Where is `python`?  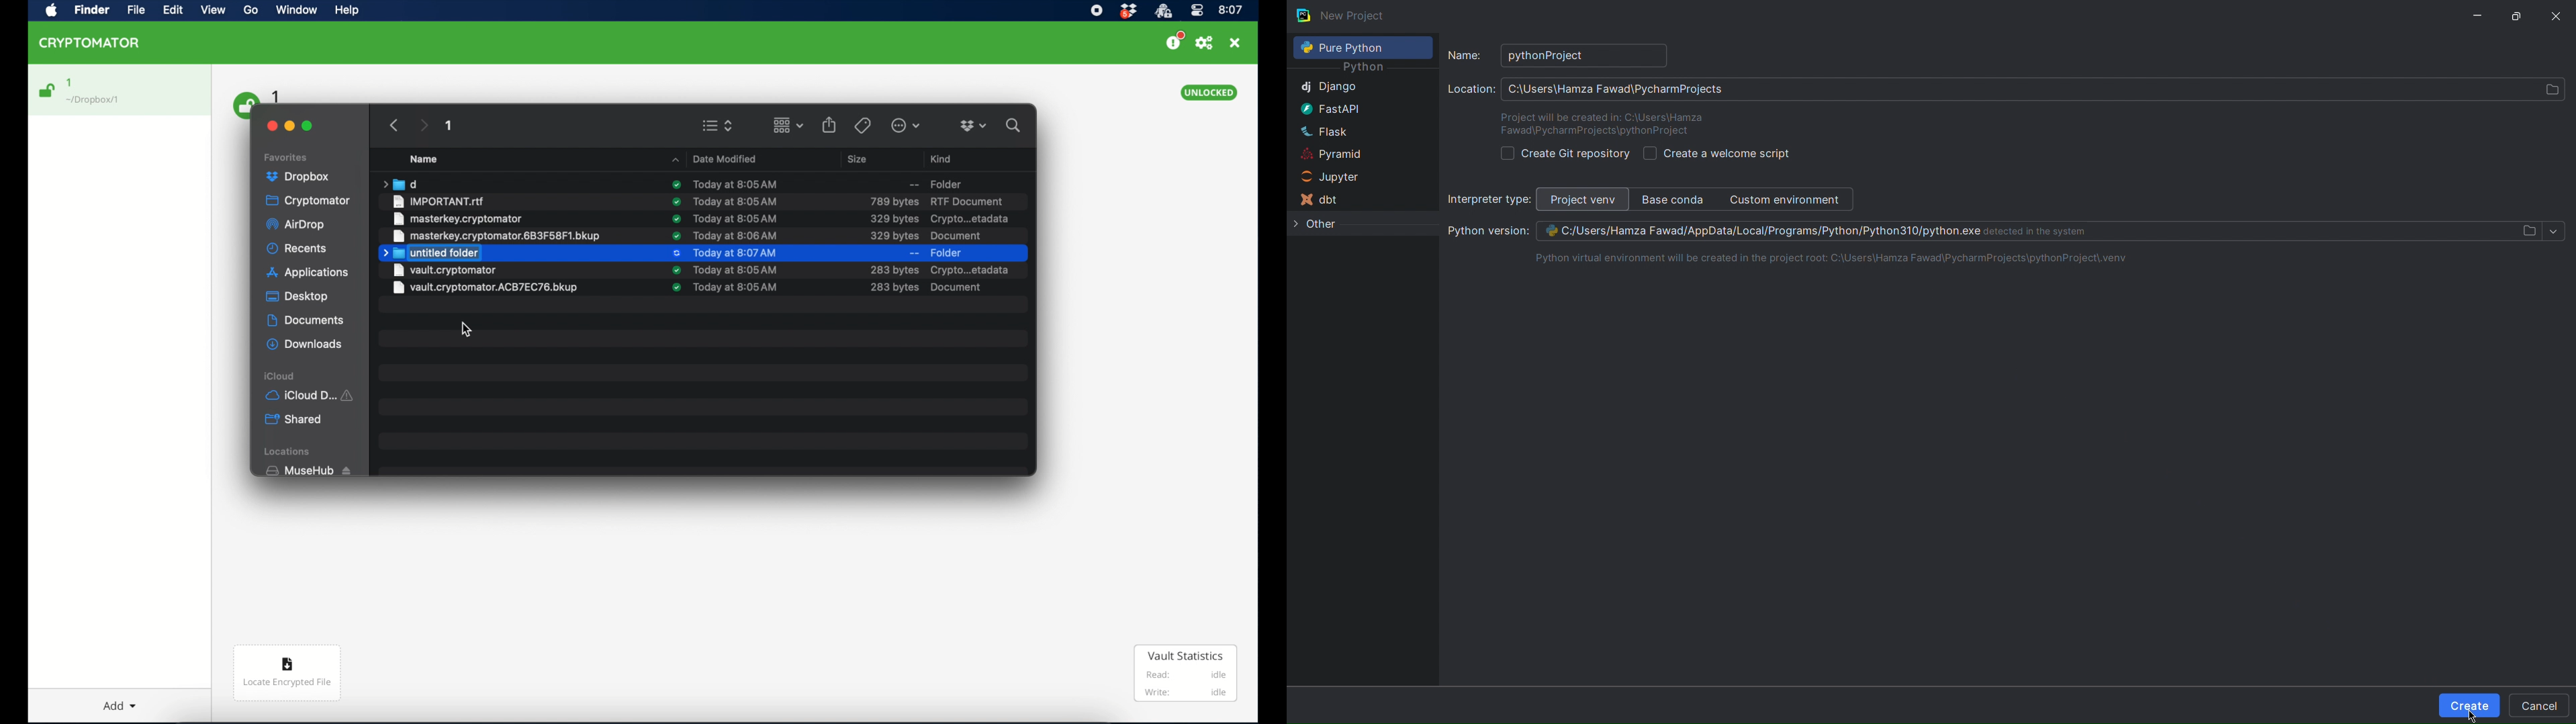 python is located at coordinates (1366, 66).